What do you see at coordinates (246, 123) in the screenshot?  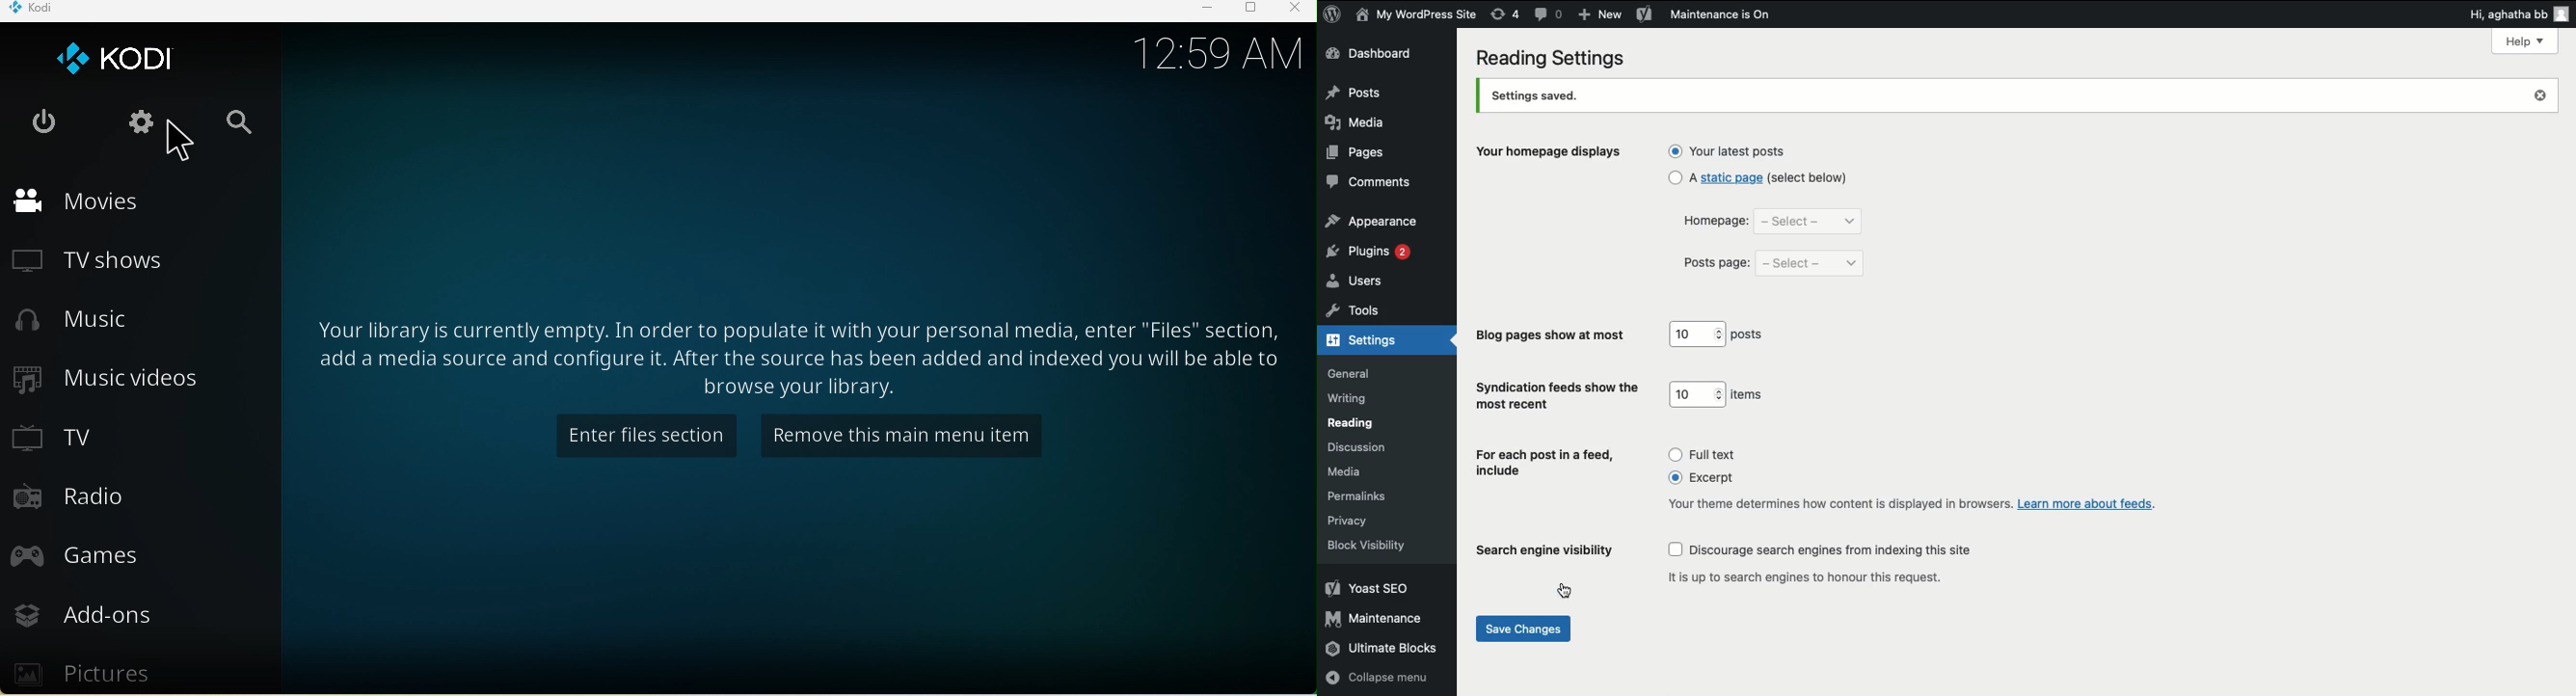 I see `Search` at bounding box center [246, 123].